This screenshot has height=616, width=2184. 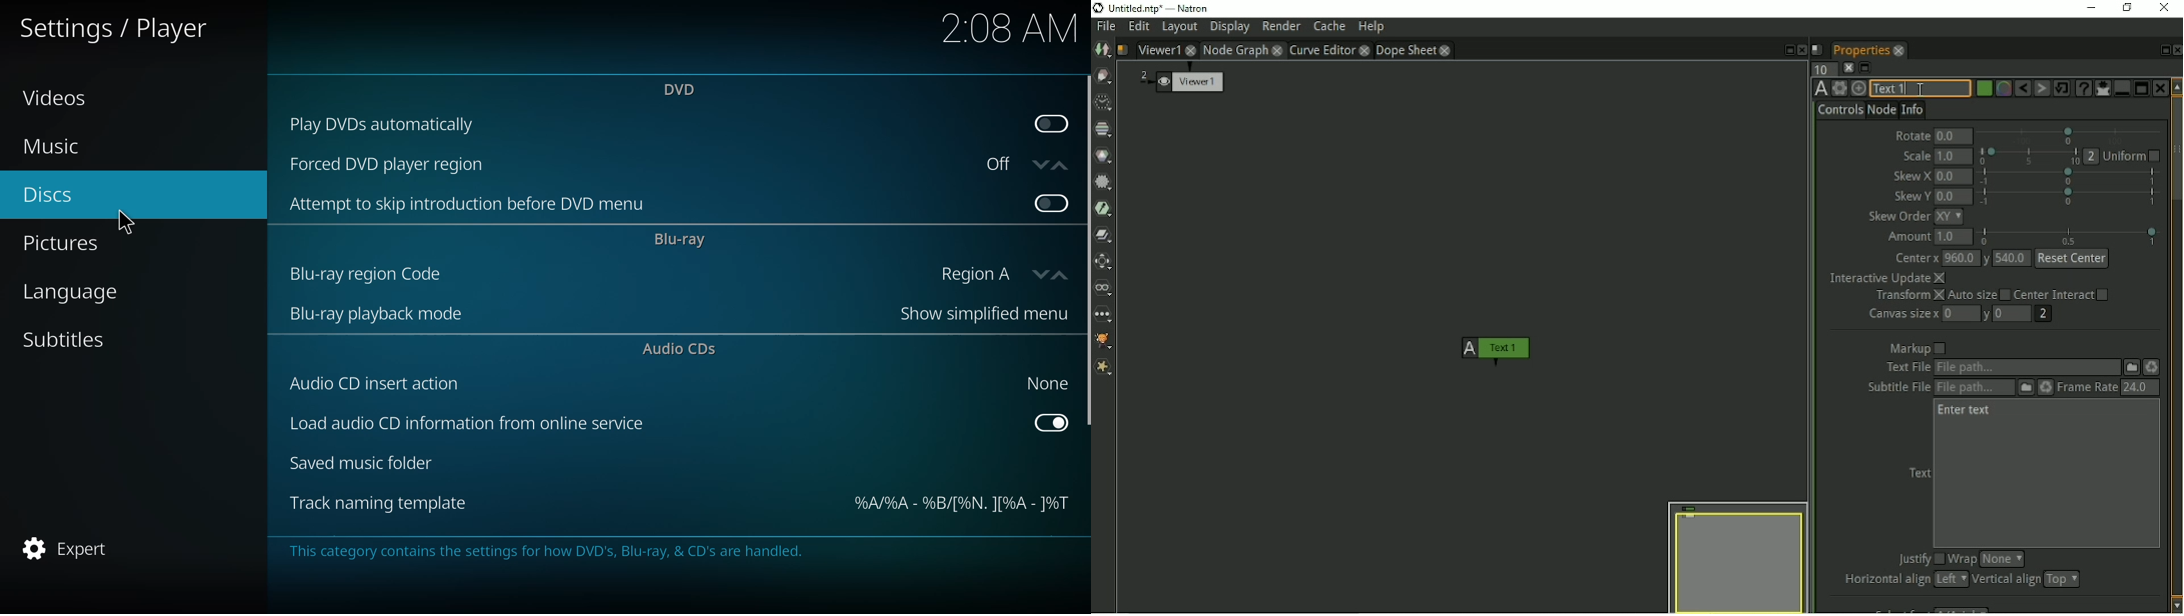 What do you see at coordinates (73, 293) in the screenshot?
I see `language` at bounding box center [73, 293].